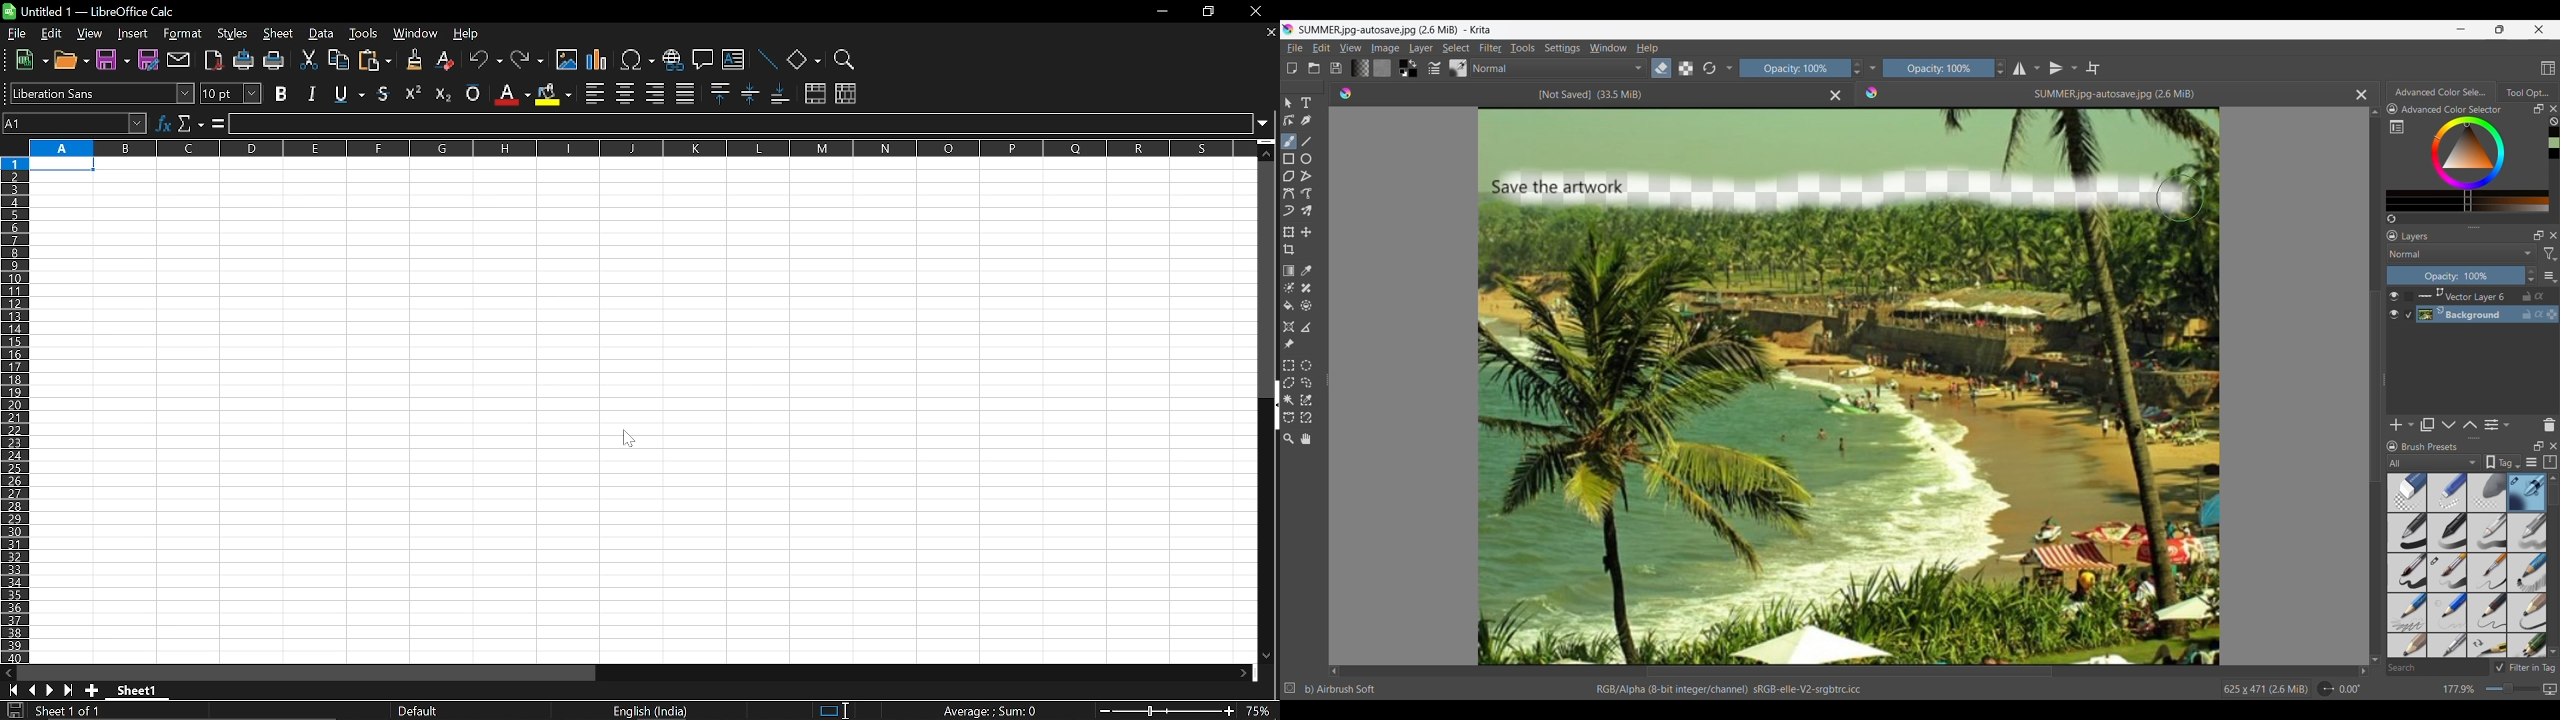 Image resolution: width=2576 pixels, height=728 pixels. Describe the element at coordinates (2455, 110) in the screenshot. I see `Advanced Color Selector` at that location.